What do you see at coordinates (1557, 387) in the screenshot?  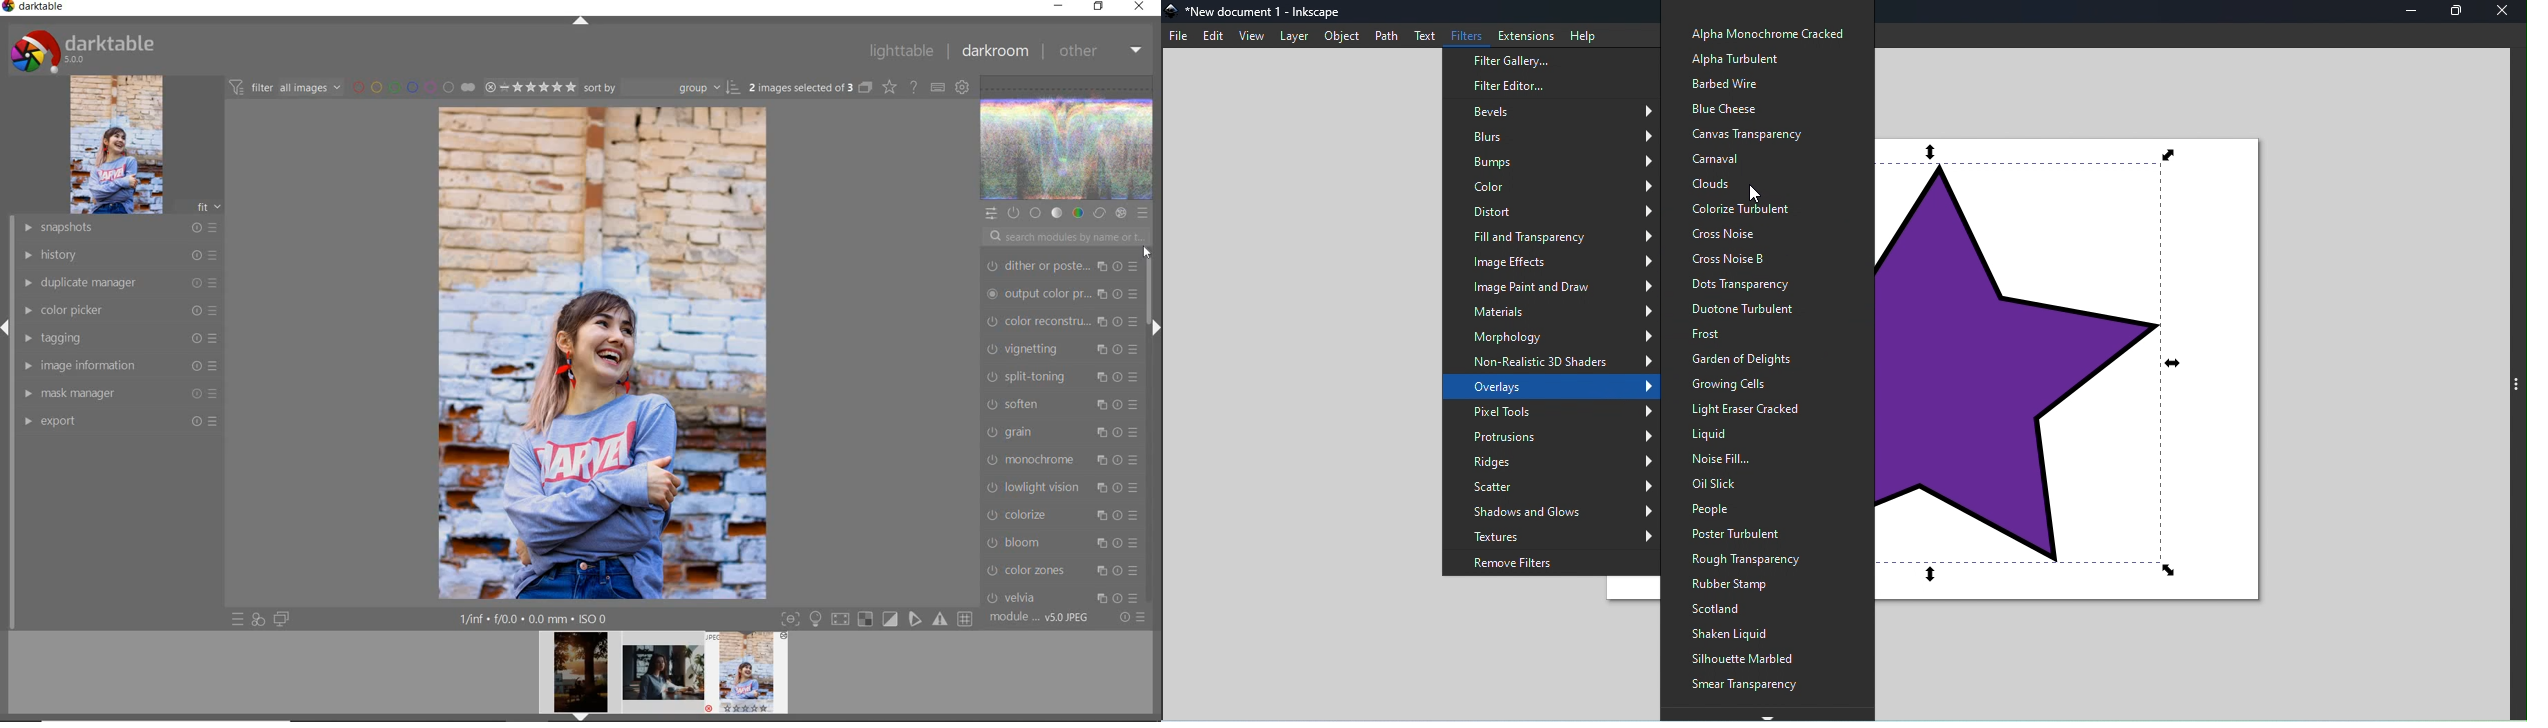 I see `Overlays` at bounding box center [1557, 387].